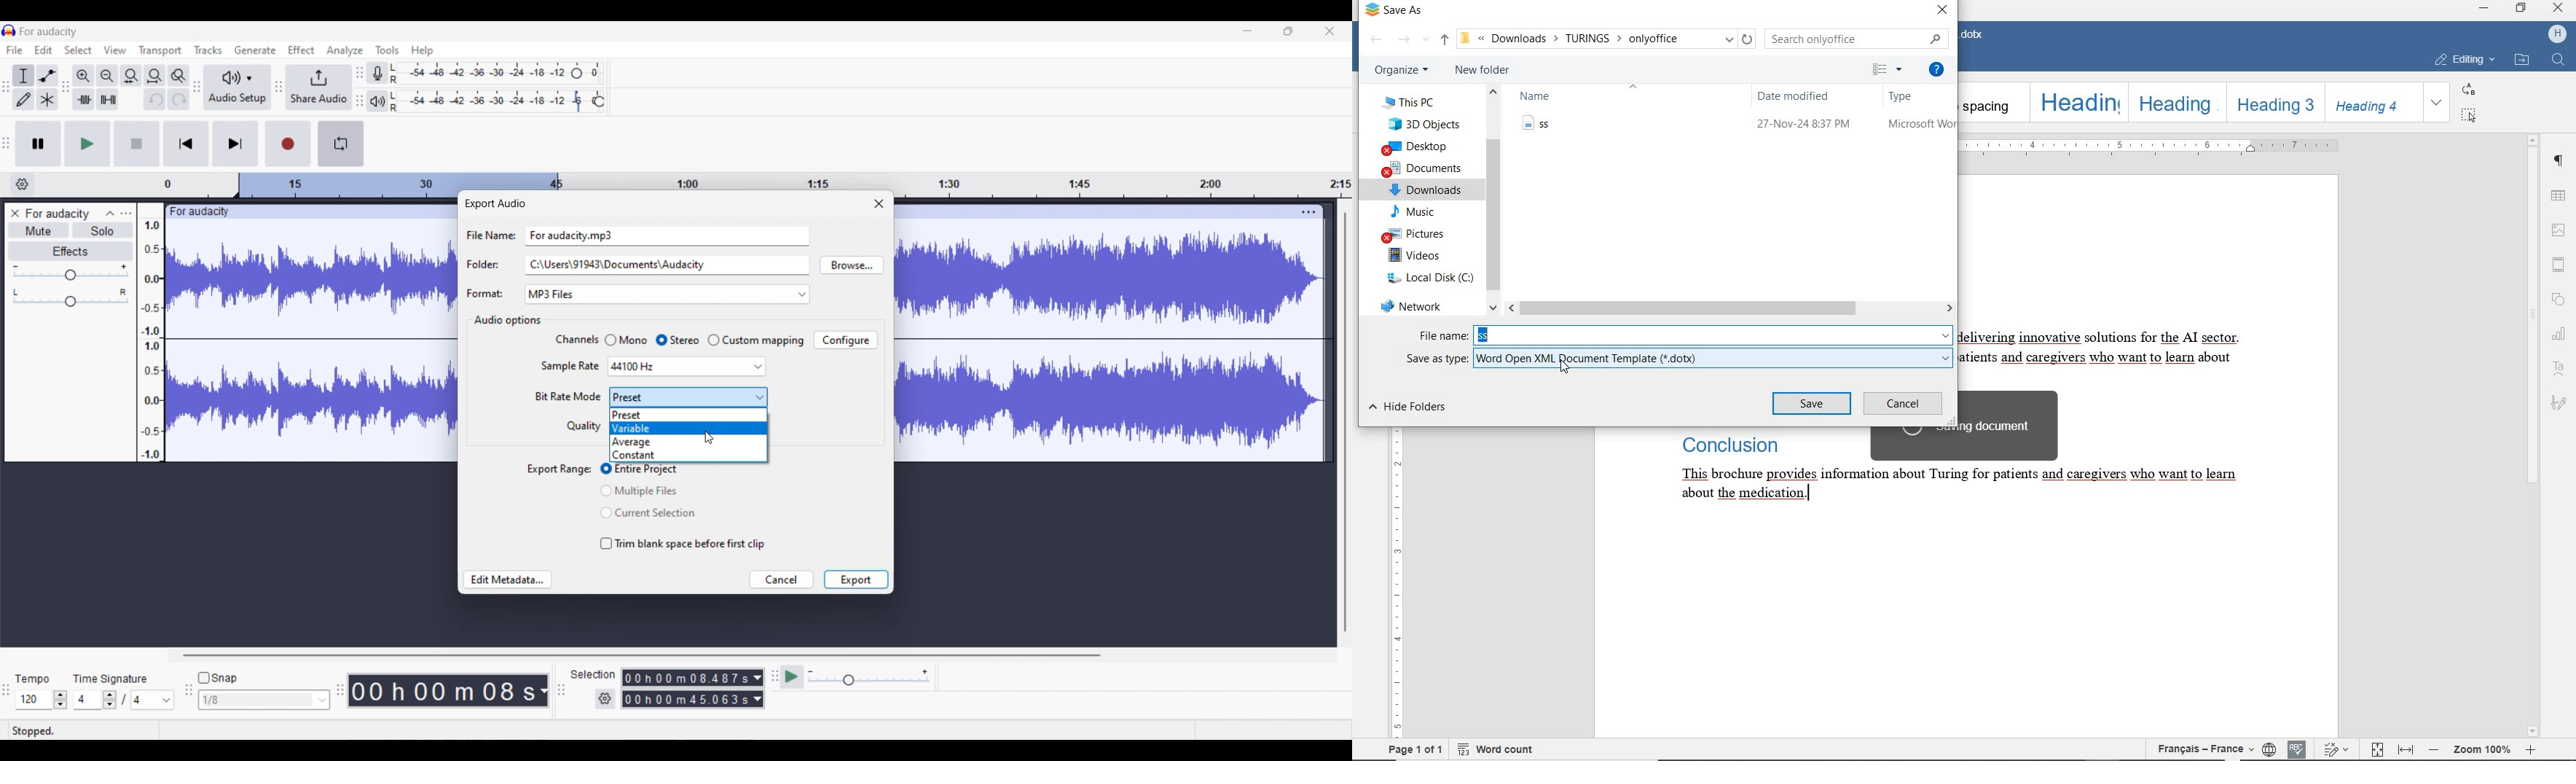  I want to click on Generate menu, so click(255, 50).